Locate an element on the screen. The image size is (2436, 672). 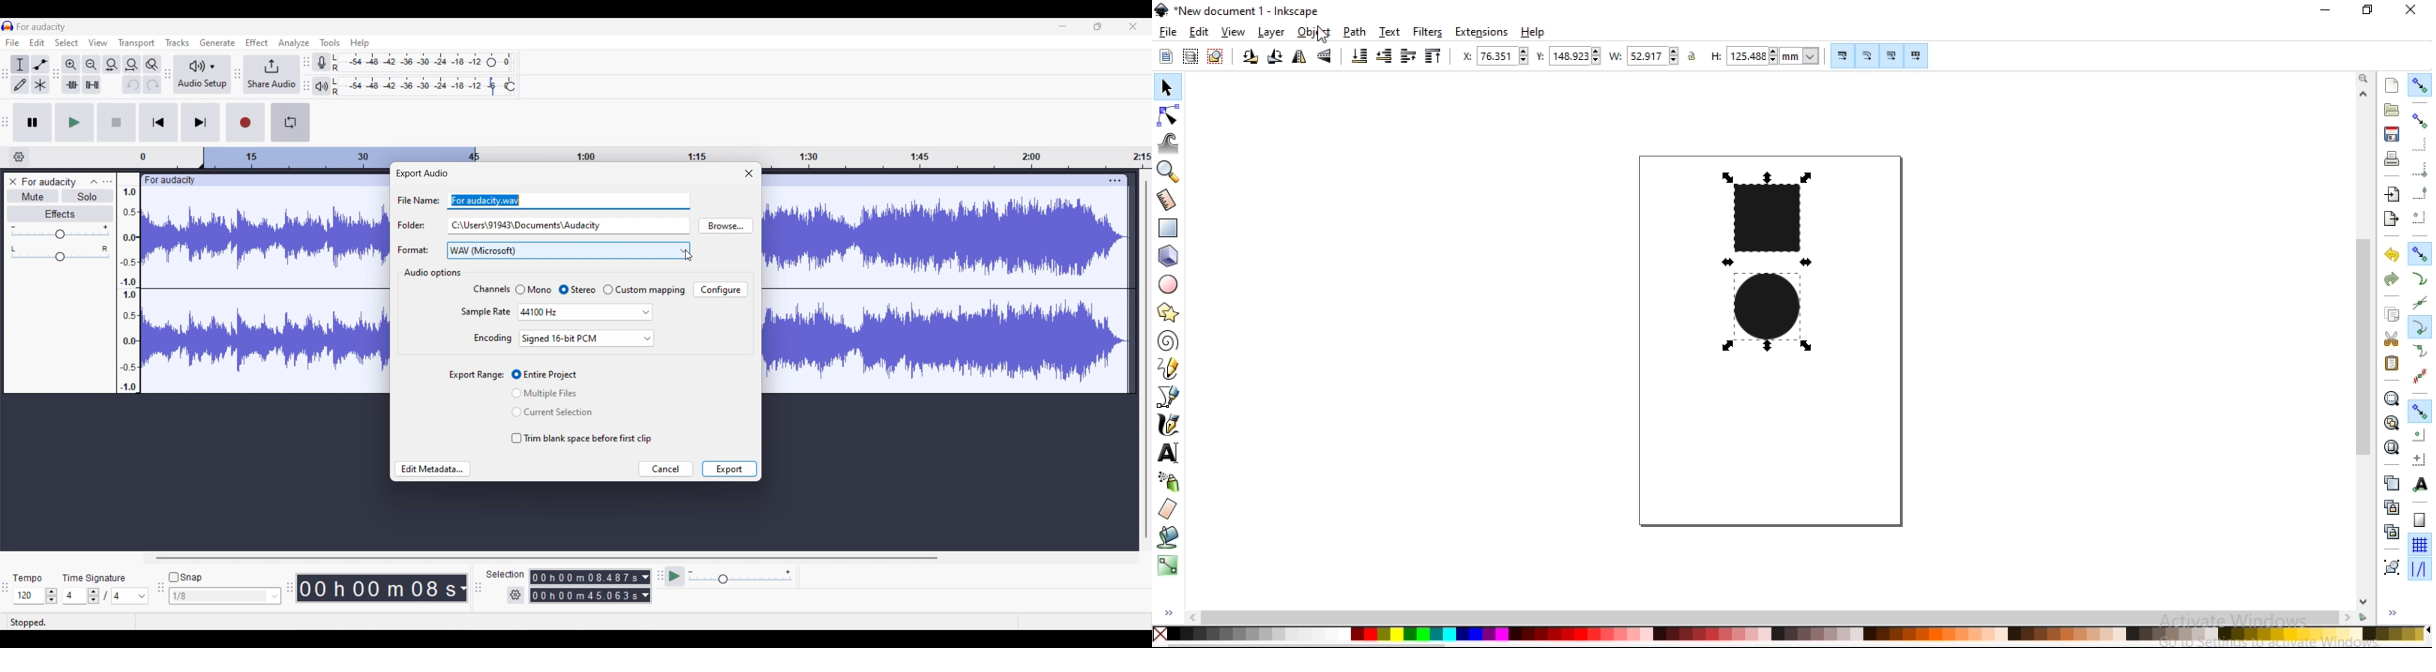
Pause is located at coordinates (32, 122).